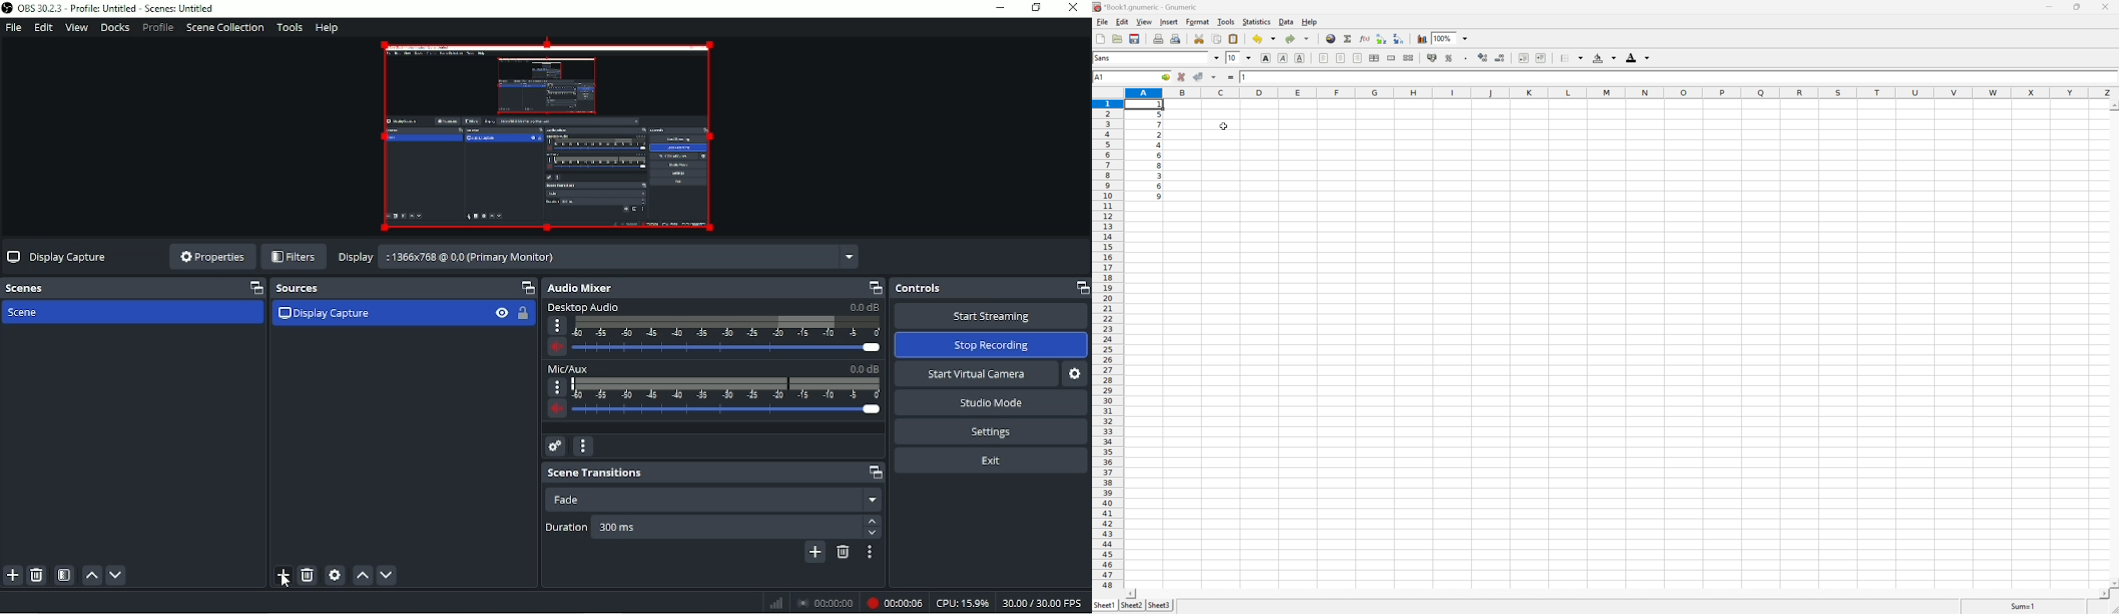 The height and width of the screenshot is (616, 2128). What do you see at coordinates (712, 499) in the screenshot?
I see `Fade` at bounding box center [712, 499].